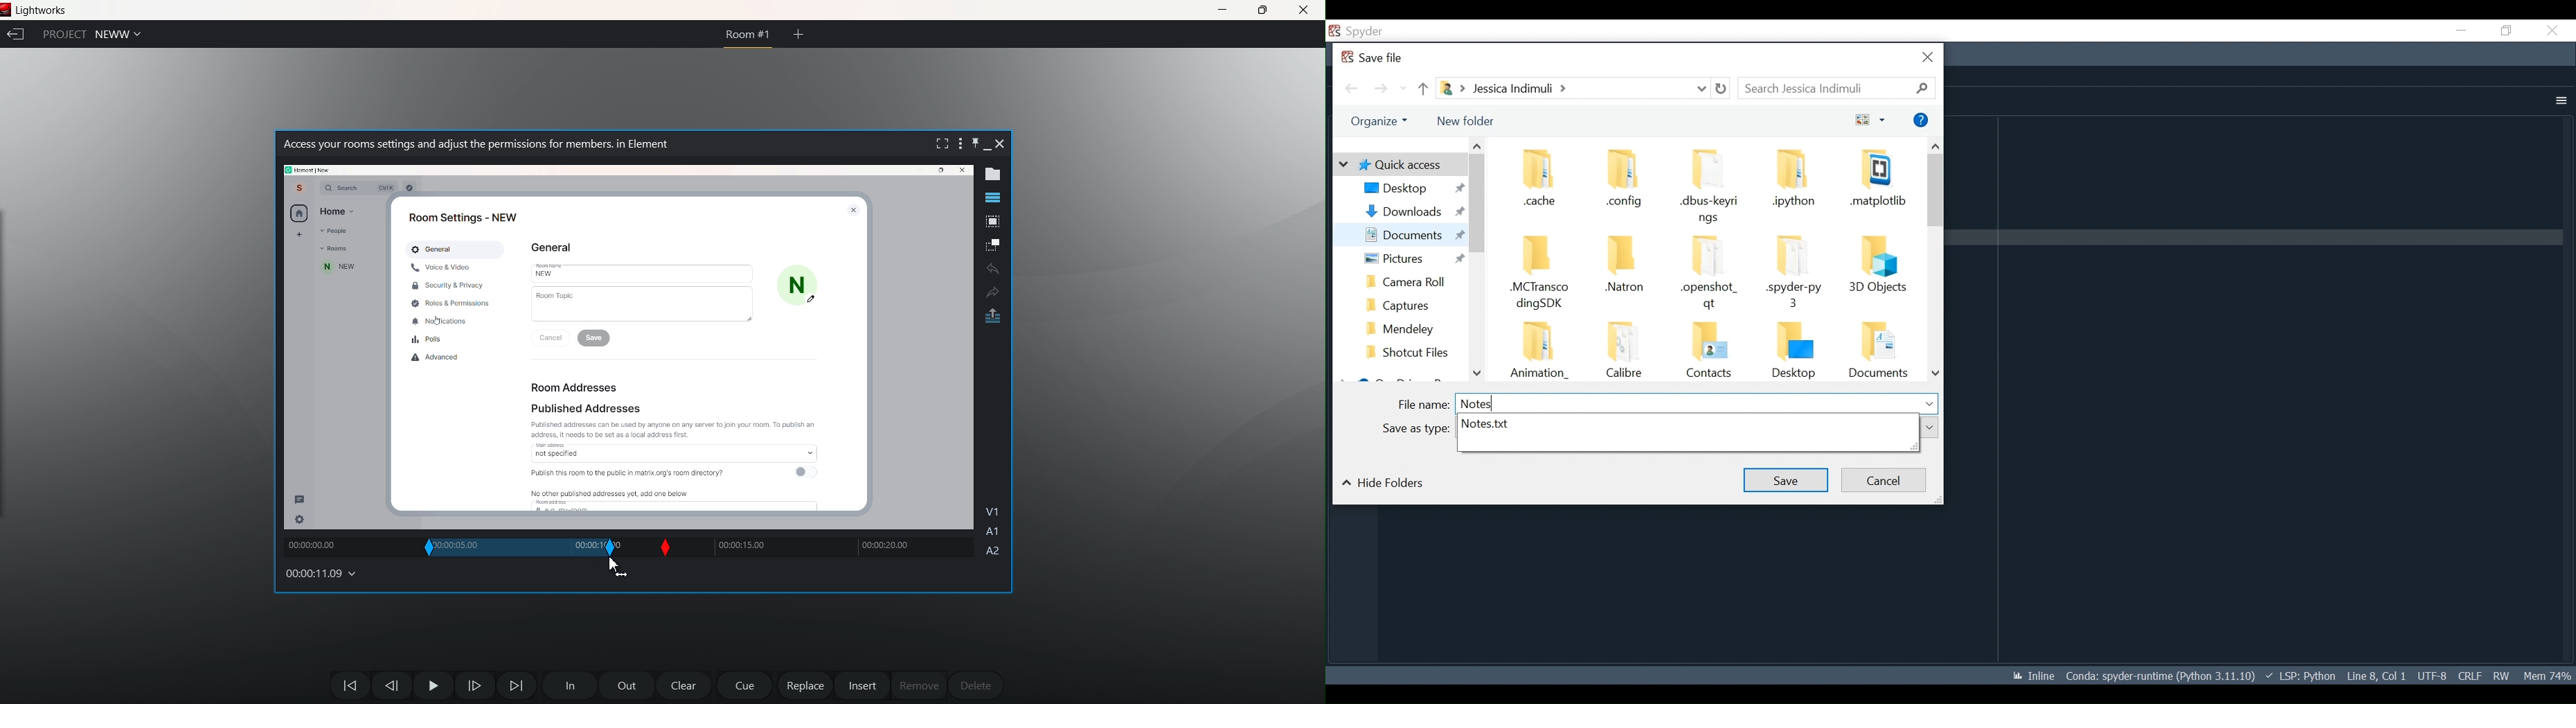 The image size is (2576, 728). I want to click on path, so click(307, 169).